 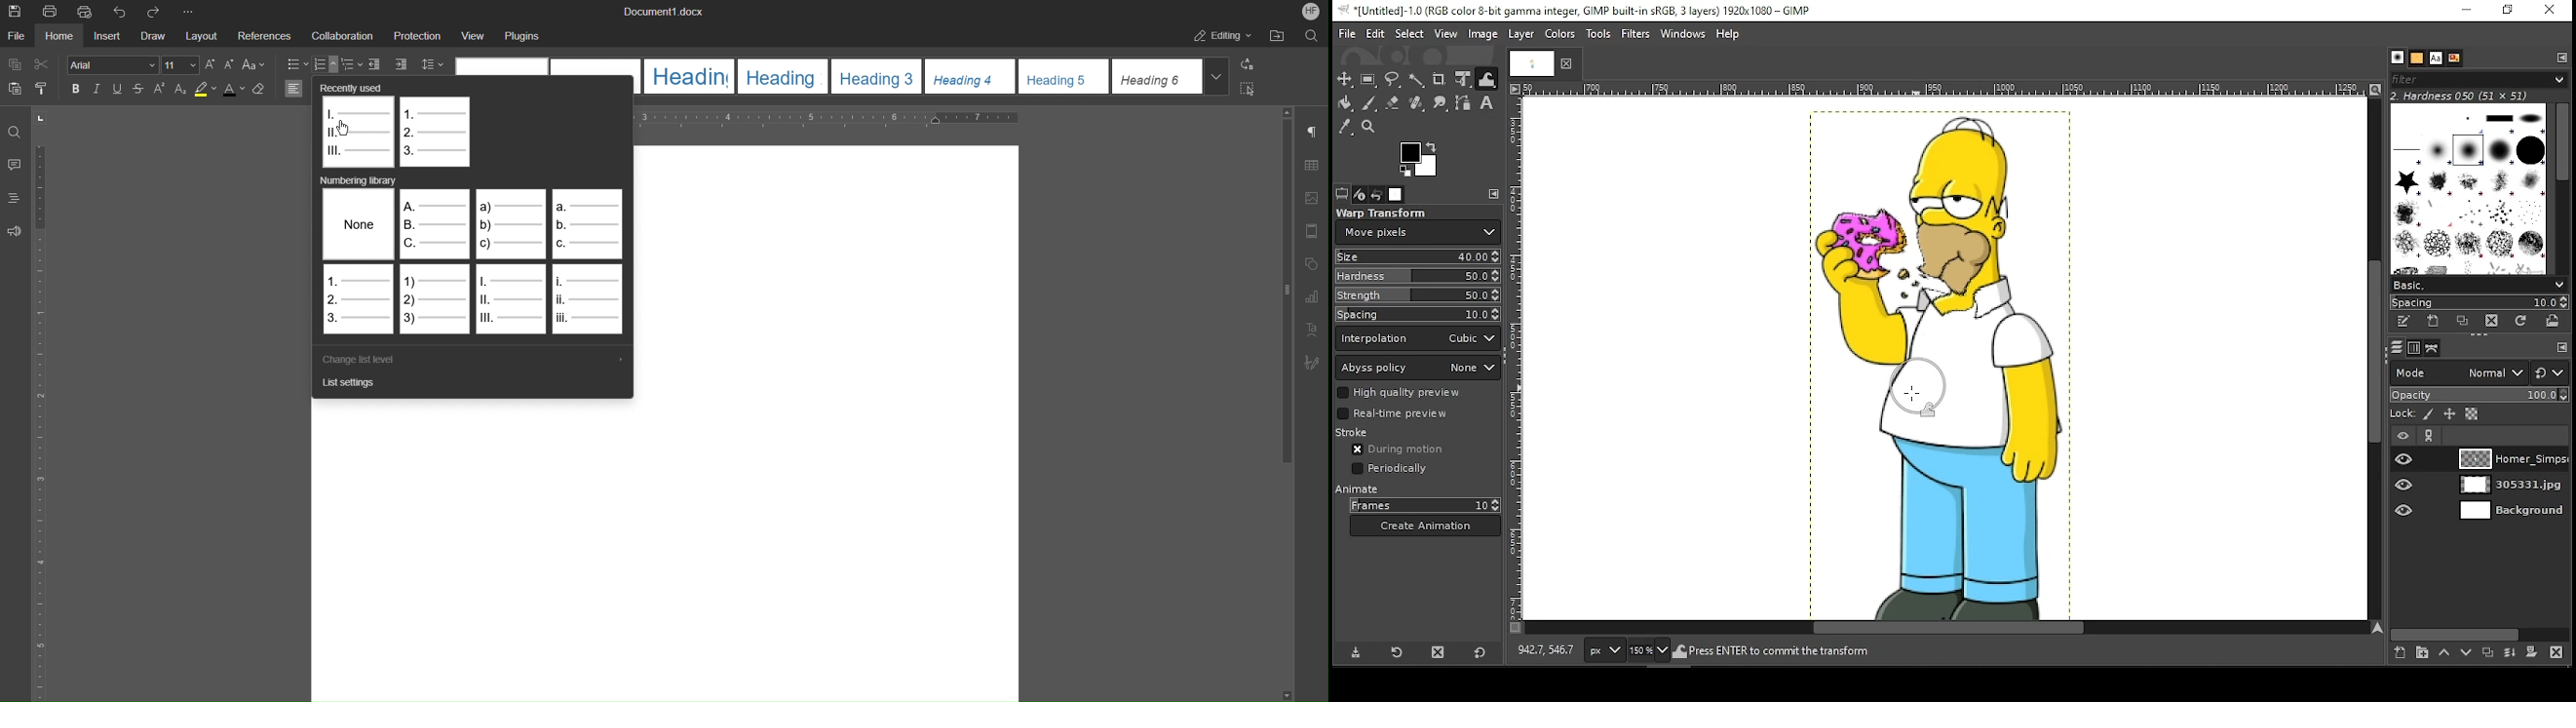 What do you see at coordinates (343, 36) in the screenshot?
I see `Collaboration` at bounding box center [343, 36].